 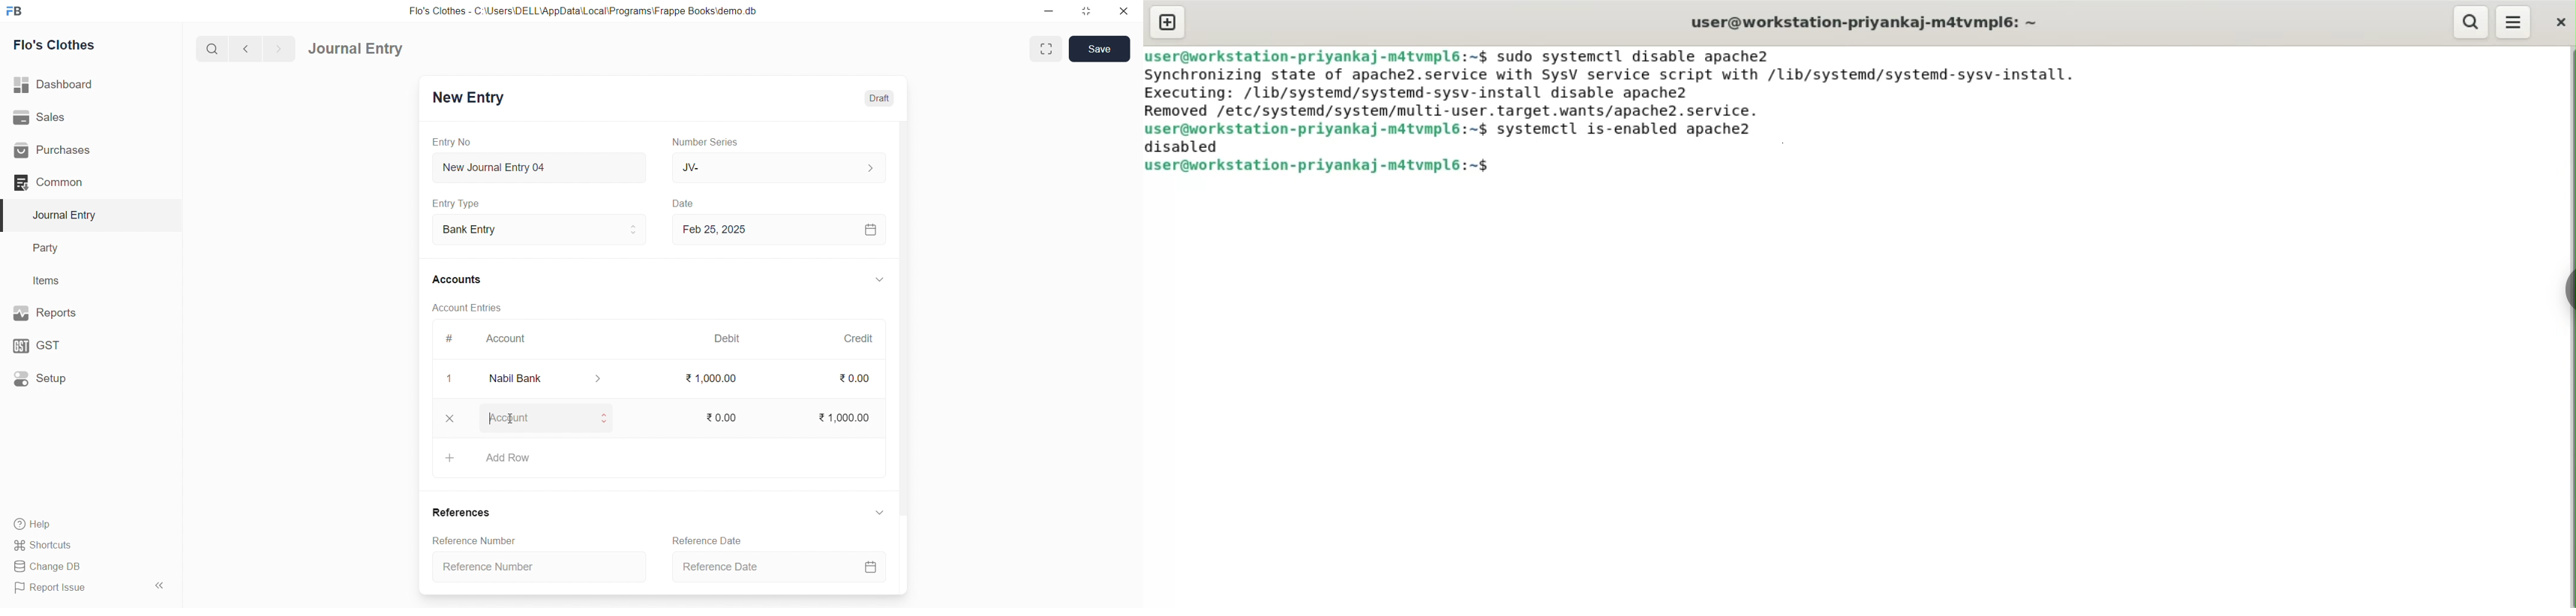 What do you see at coordinates (450, 340) in the screenshot?
I see `#` at bounding box center [450, 340].